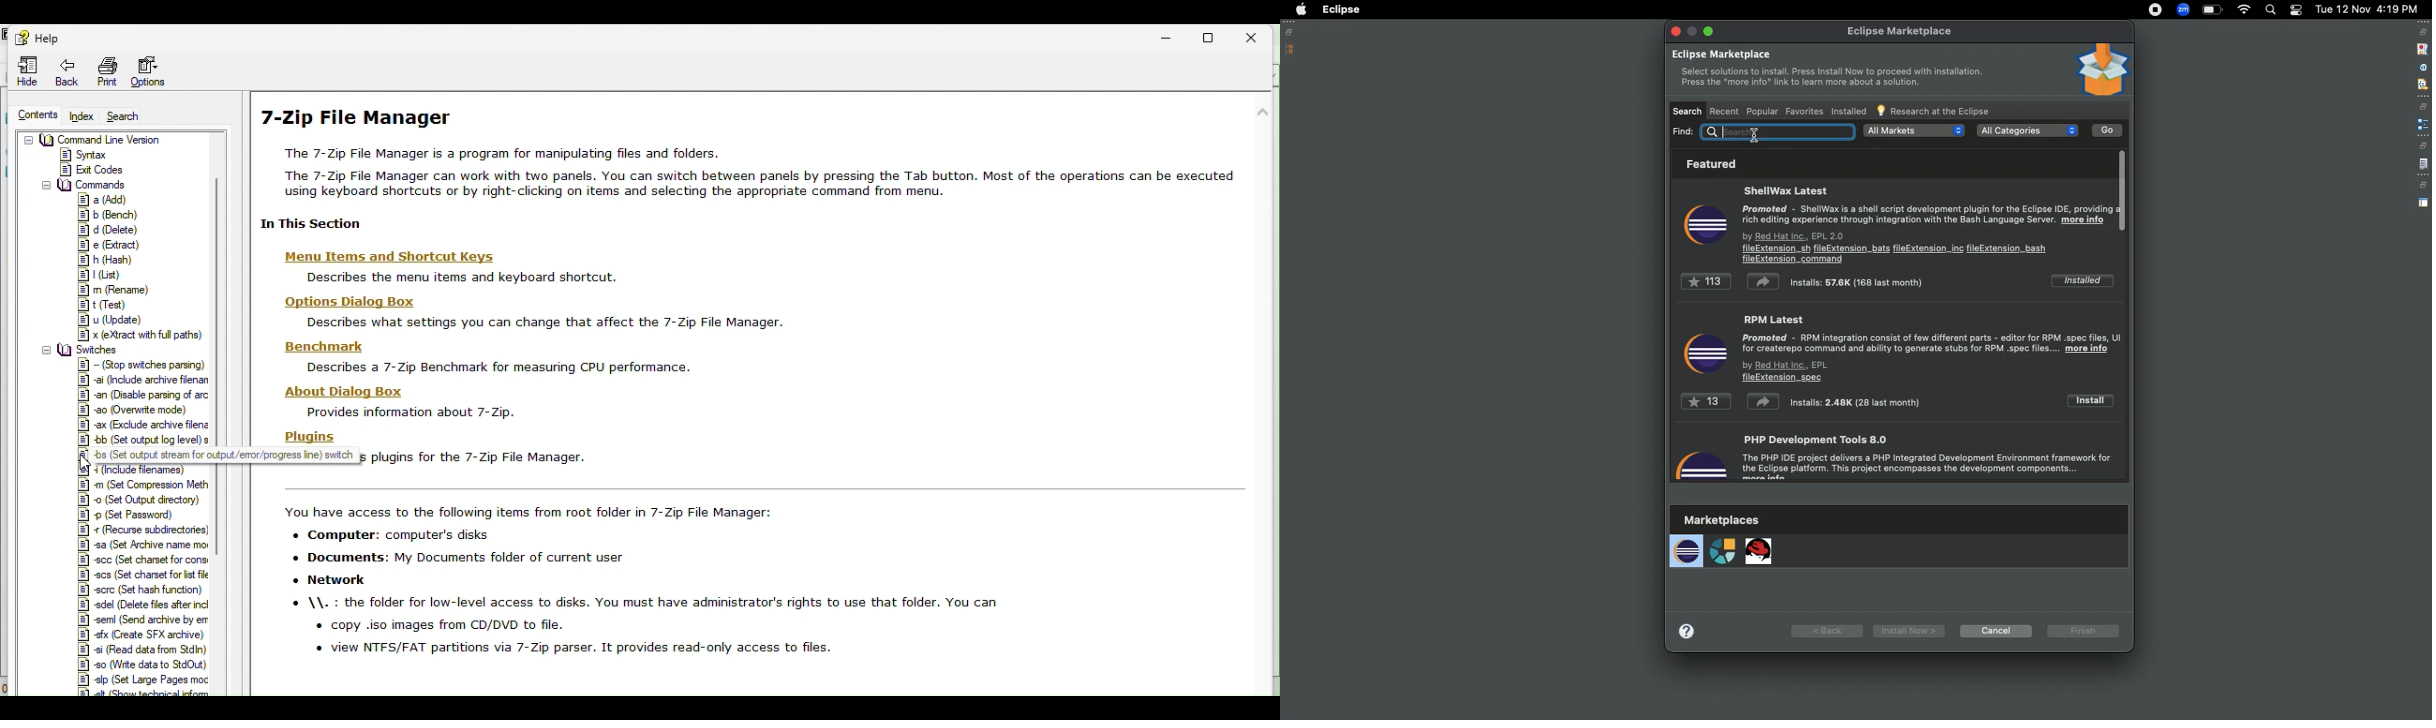  Describe the element at coordinates (1901, 32) in the screenshot. I see `eclipse marketplace` at that location.